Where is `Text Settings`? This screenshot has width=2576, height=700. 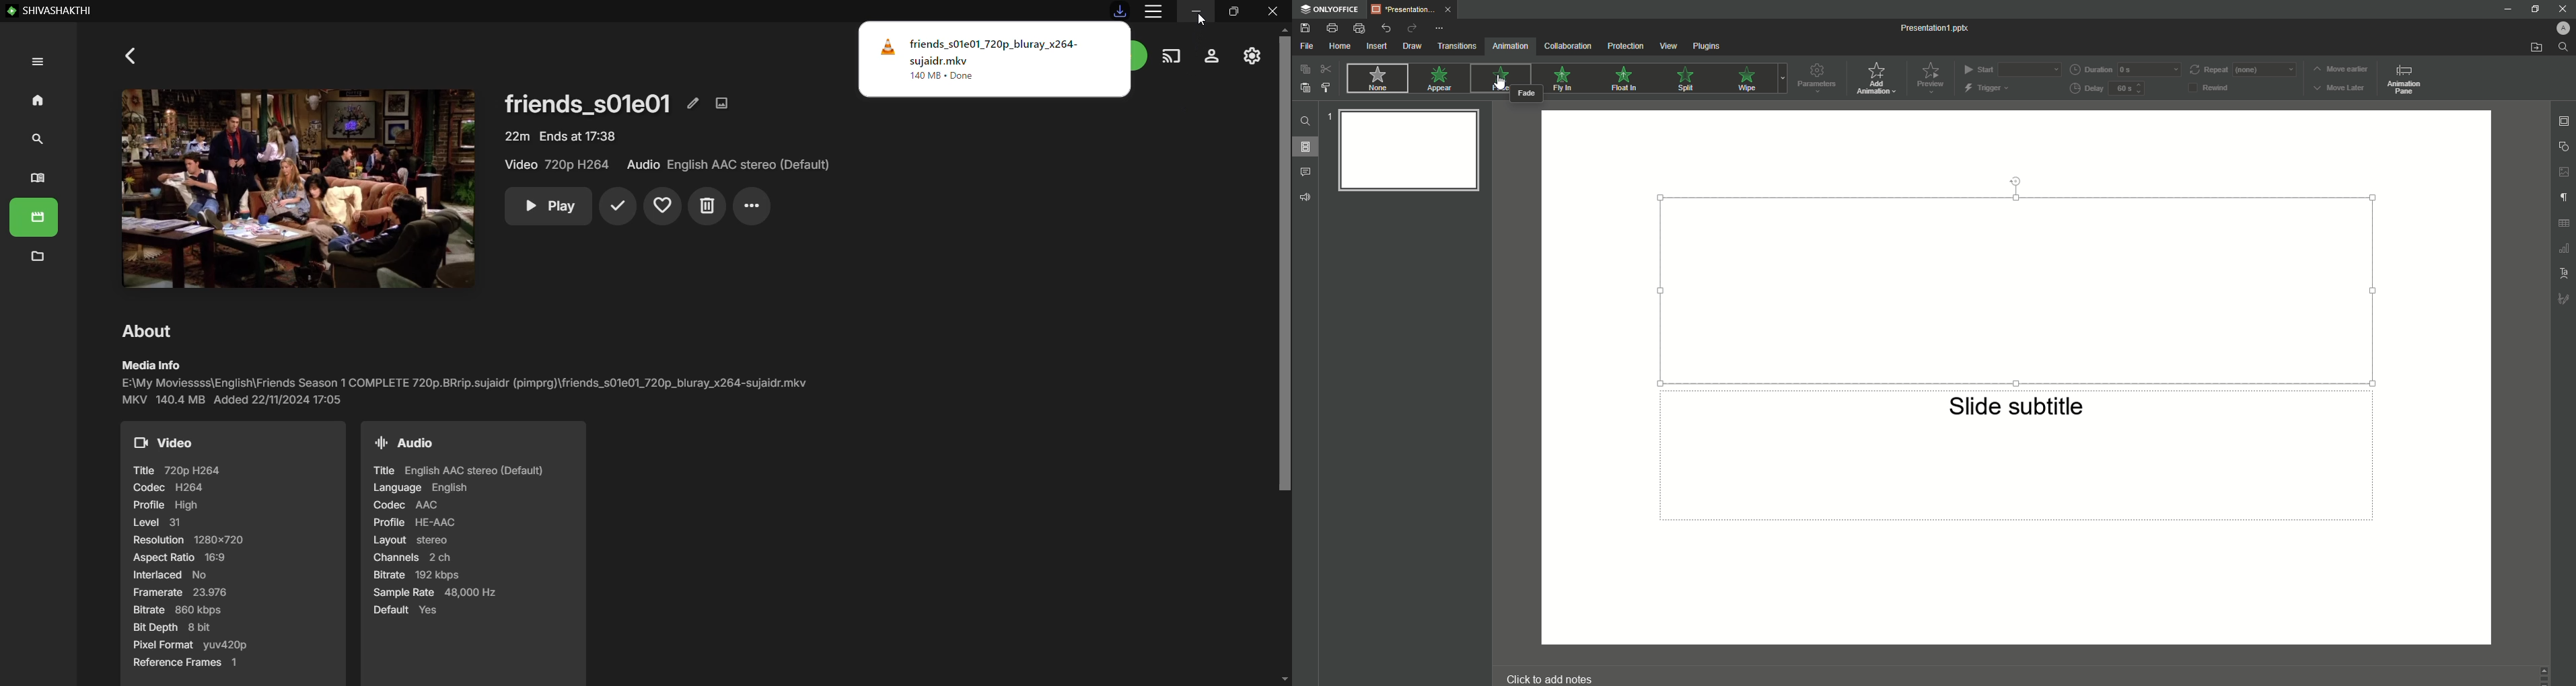 Text Settings is located at coordinates (2564, 273).